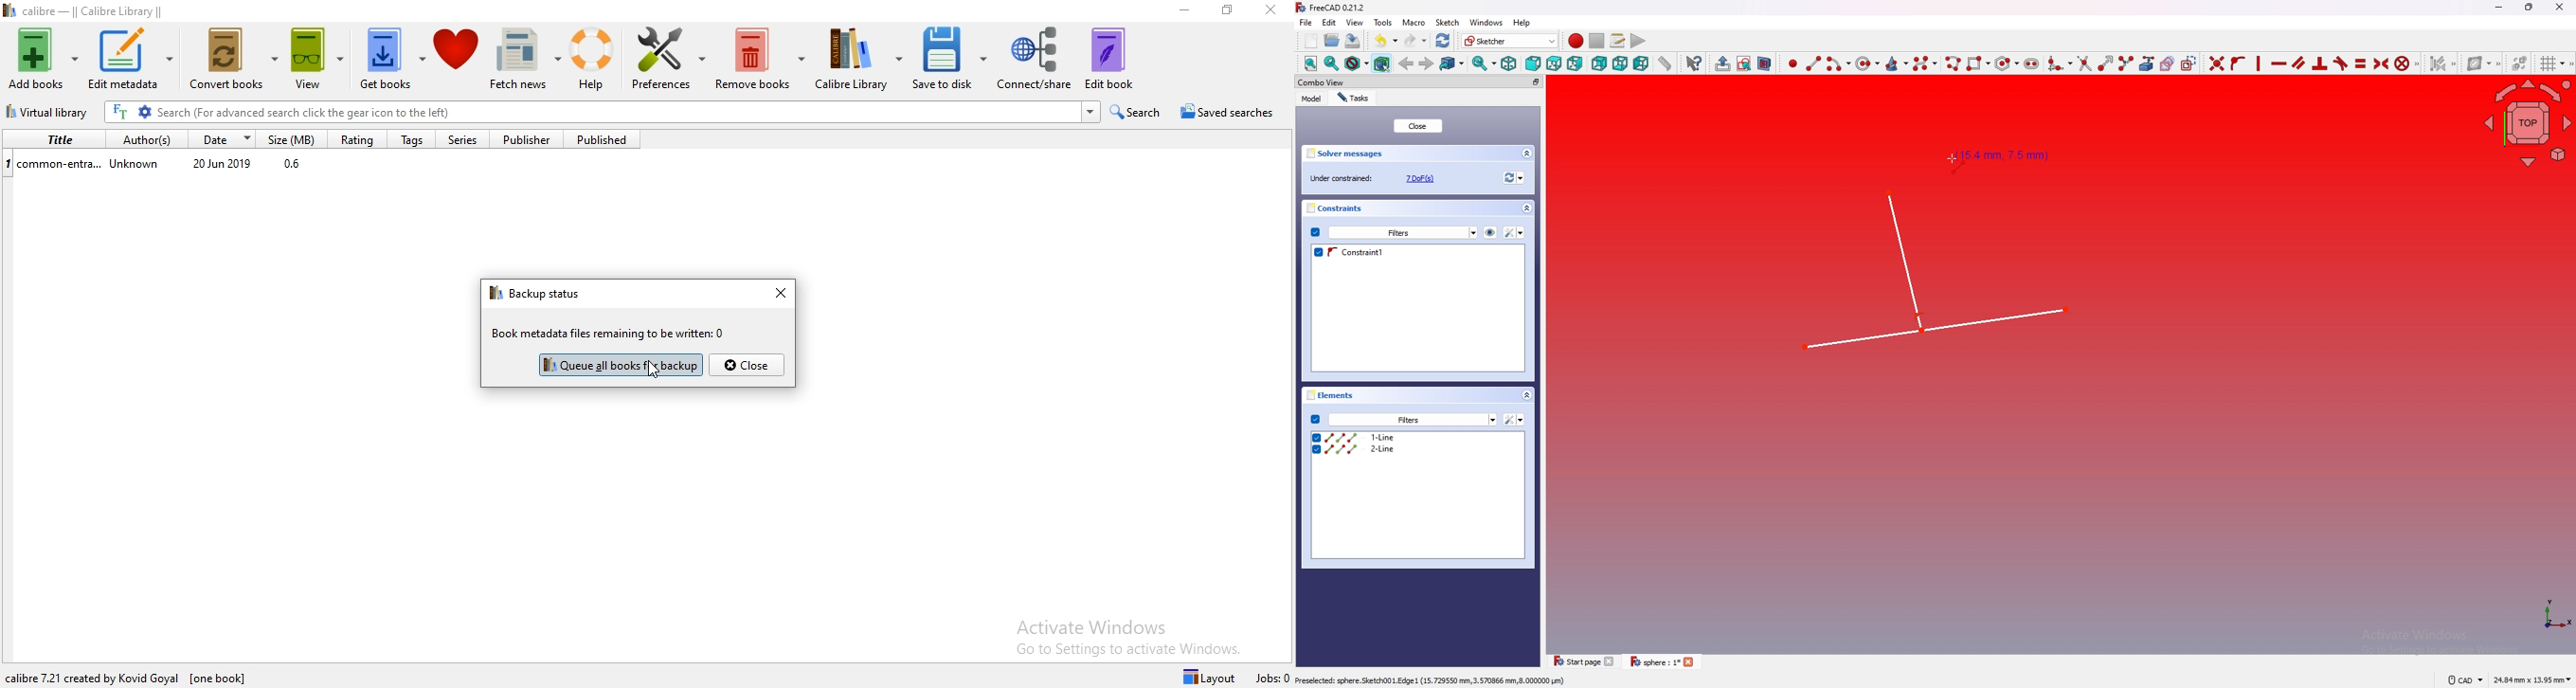 The height and width of the screenshot is (700, 2576). I want to click on Create line, so click(1814, 63).